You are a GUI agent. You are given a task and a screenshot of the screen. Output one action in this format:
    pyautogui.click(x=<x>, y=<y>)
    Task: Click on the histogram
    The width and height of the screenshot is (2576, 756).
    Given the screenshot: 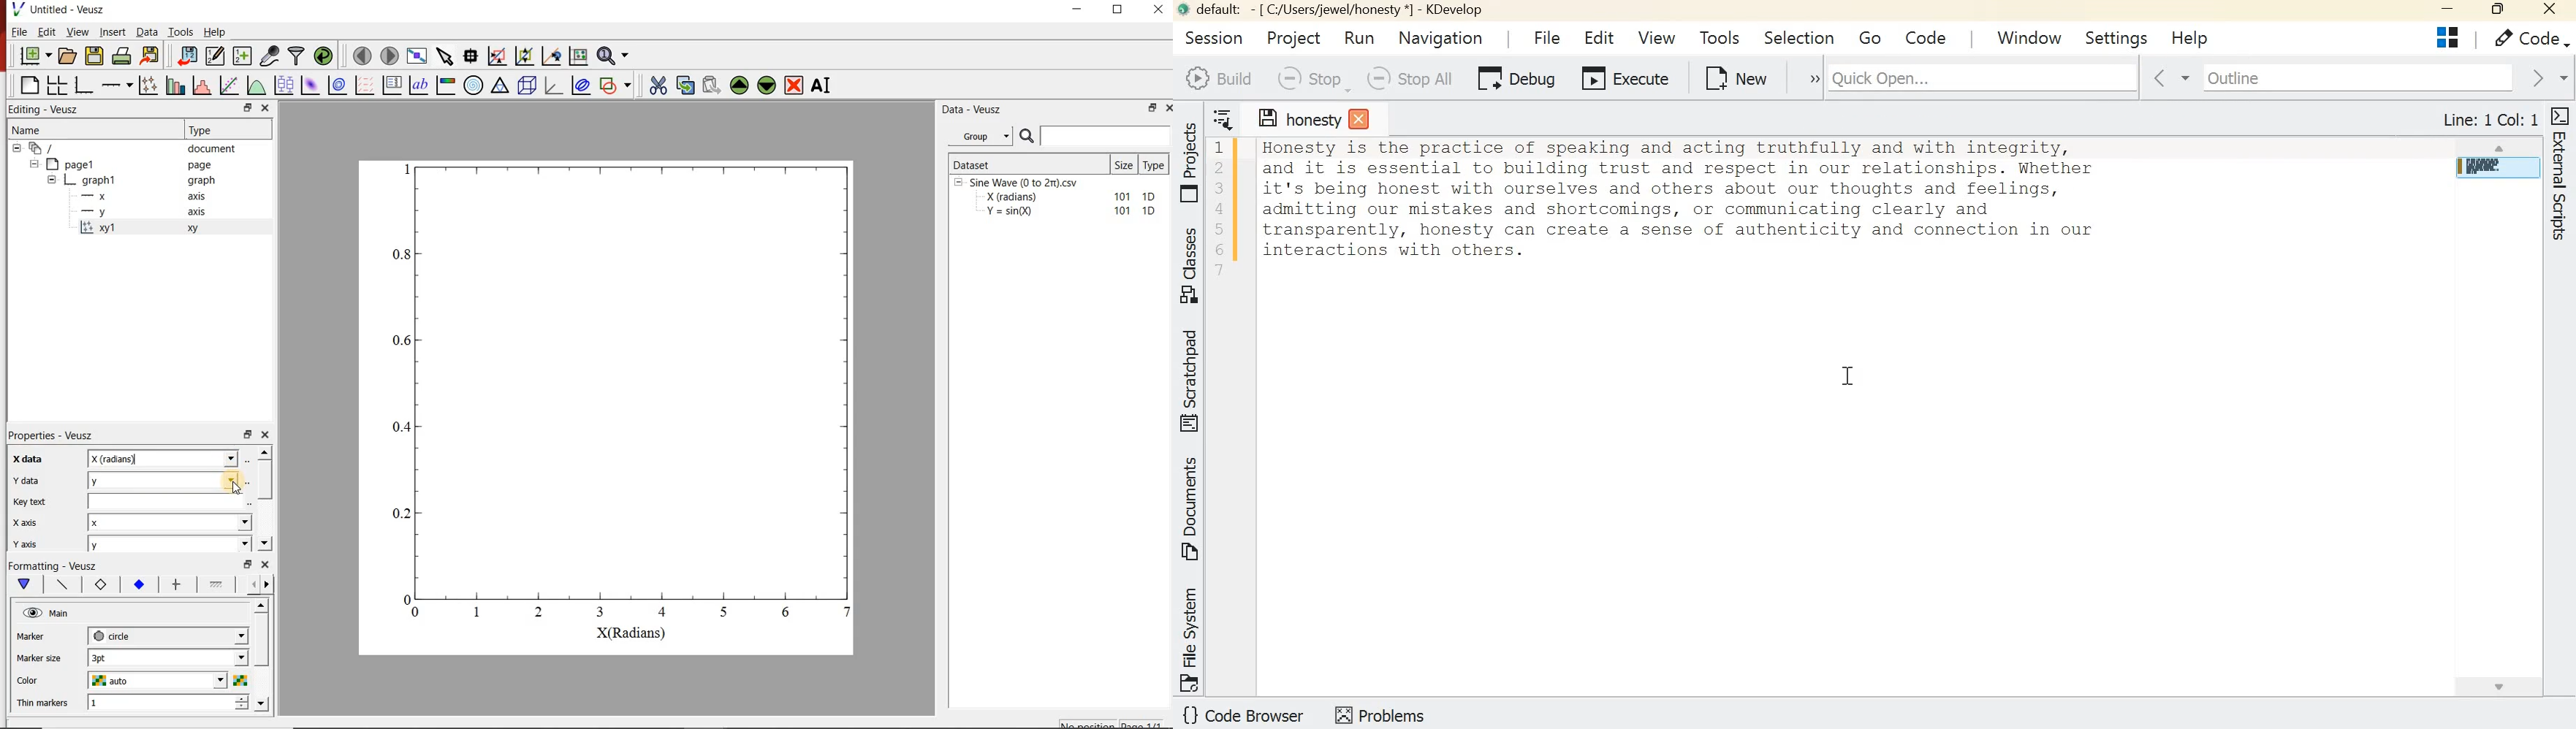 What is the action you would take?
    pyautogui.click(x=203, y=84)
    